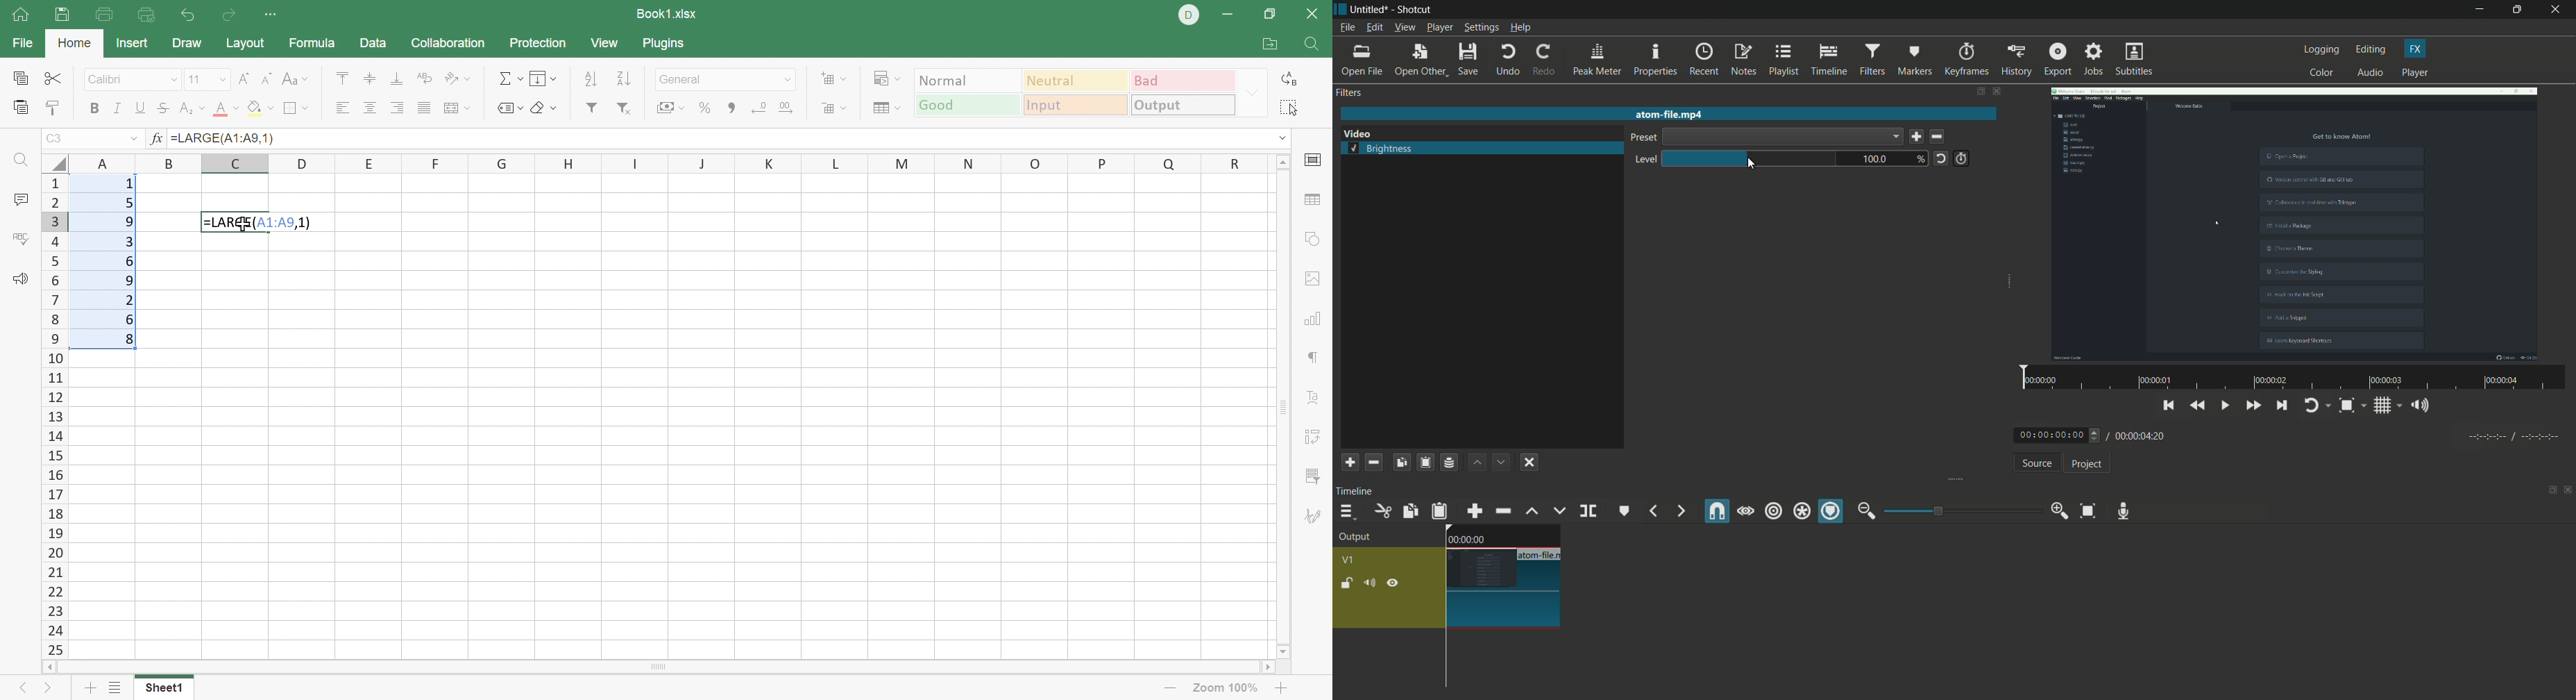 This screenshot has width=2576, height=700. What do you see at coordinates (160, 108) in the screenshot?
I see `Strikethrough` at bounding box center [160, 108].